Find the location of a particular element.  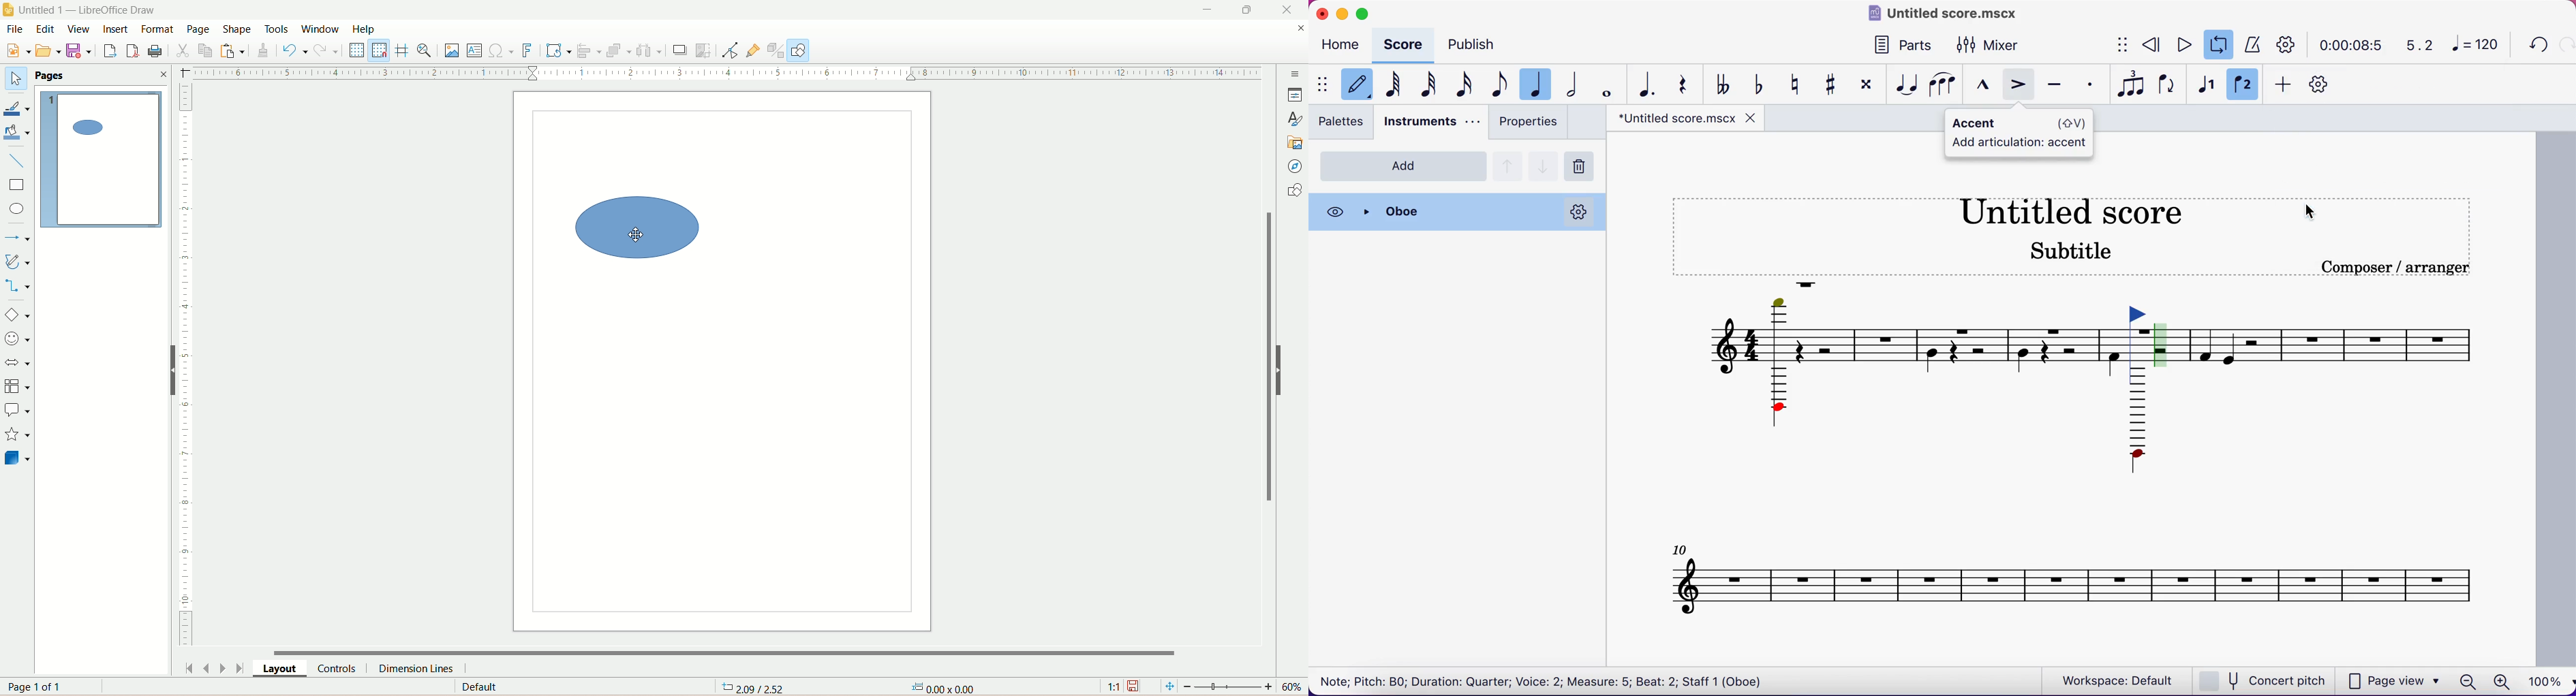

display grid is located at coordinates (357, 50).